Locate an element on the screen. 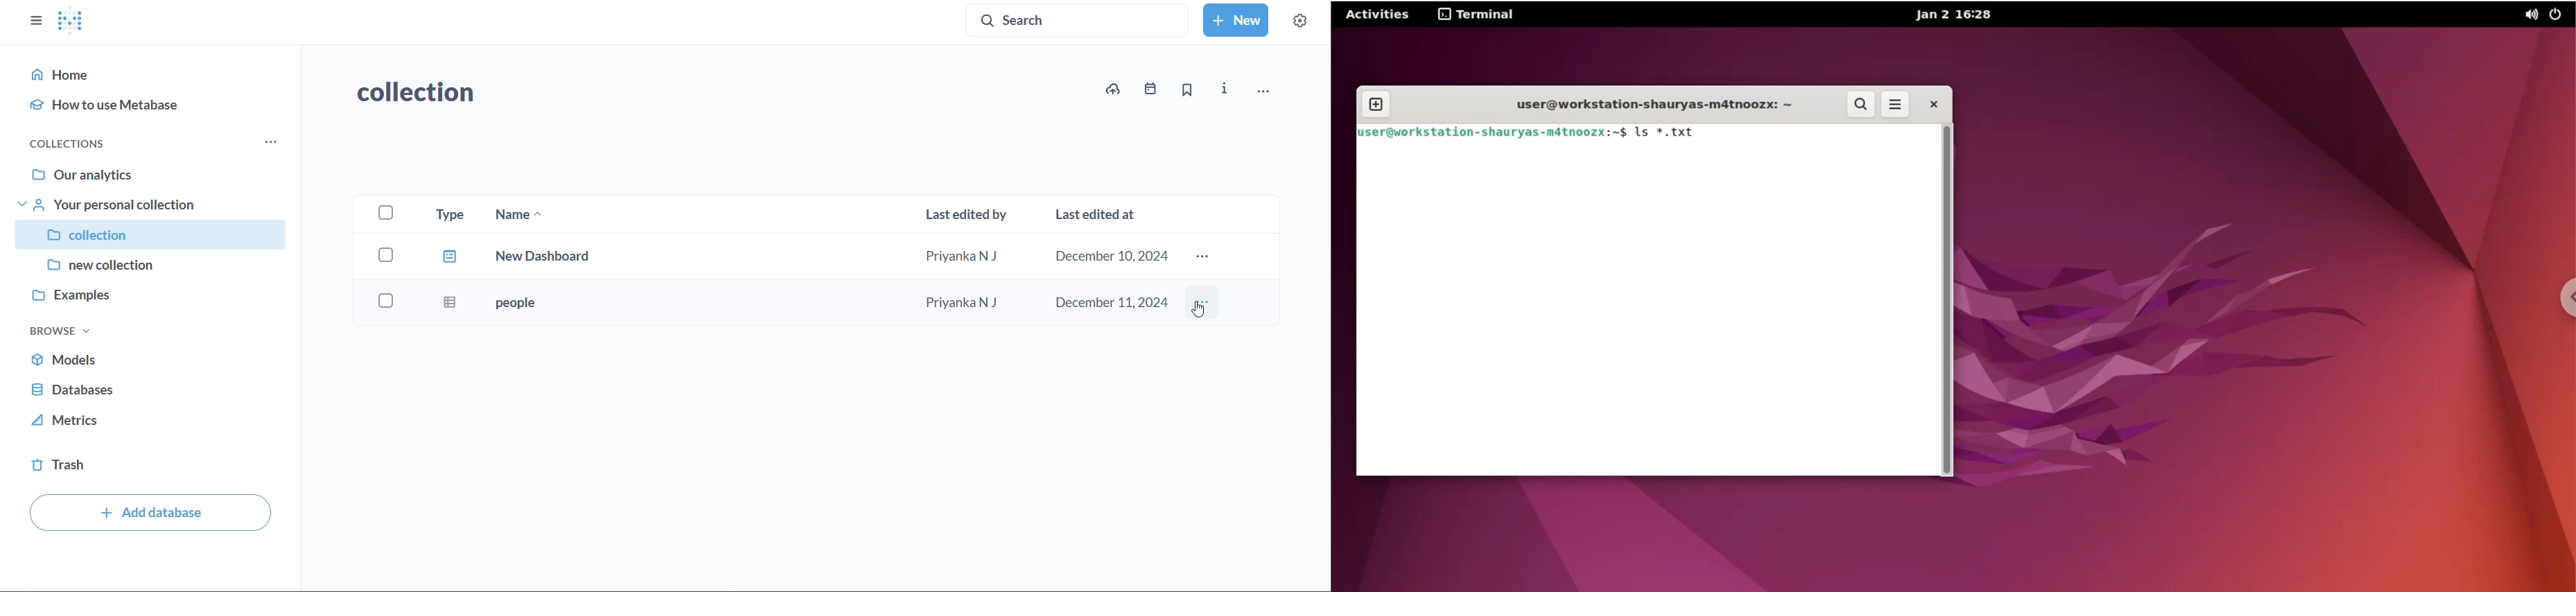  Priyanka N J is located at coordinates (965, 254).